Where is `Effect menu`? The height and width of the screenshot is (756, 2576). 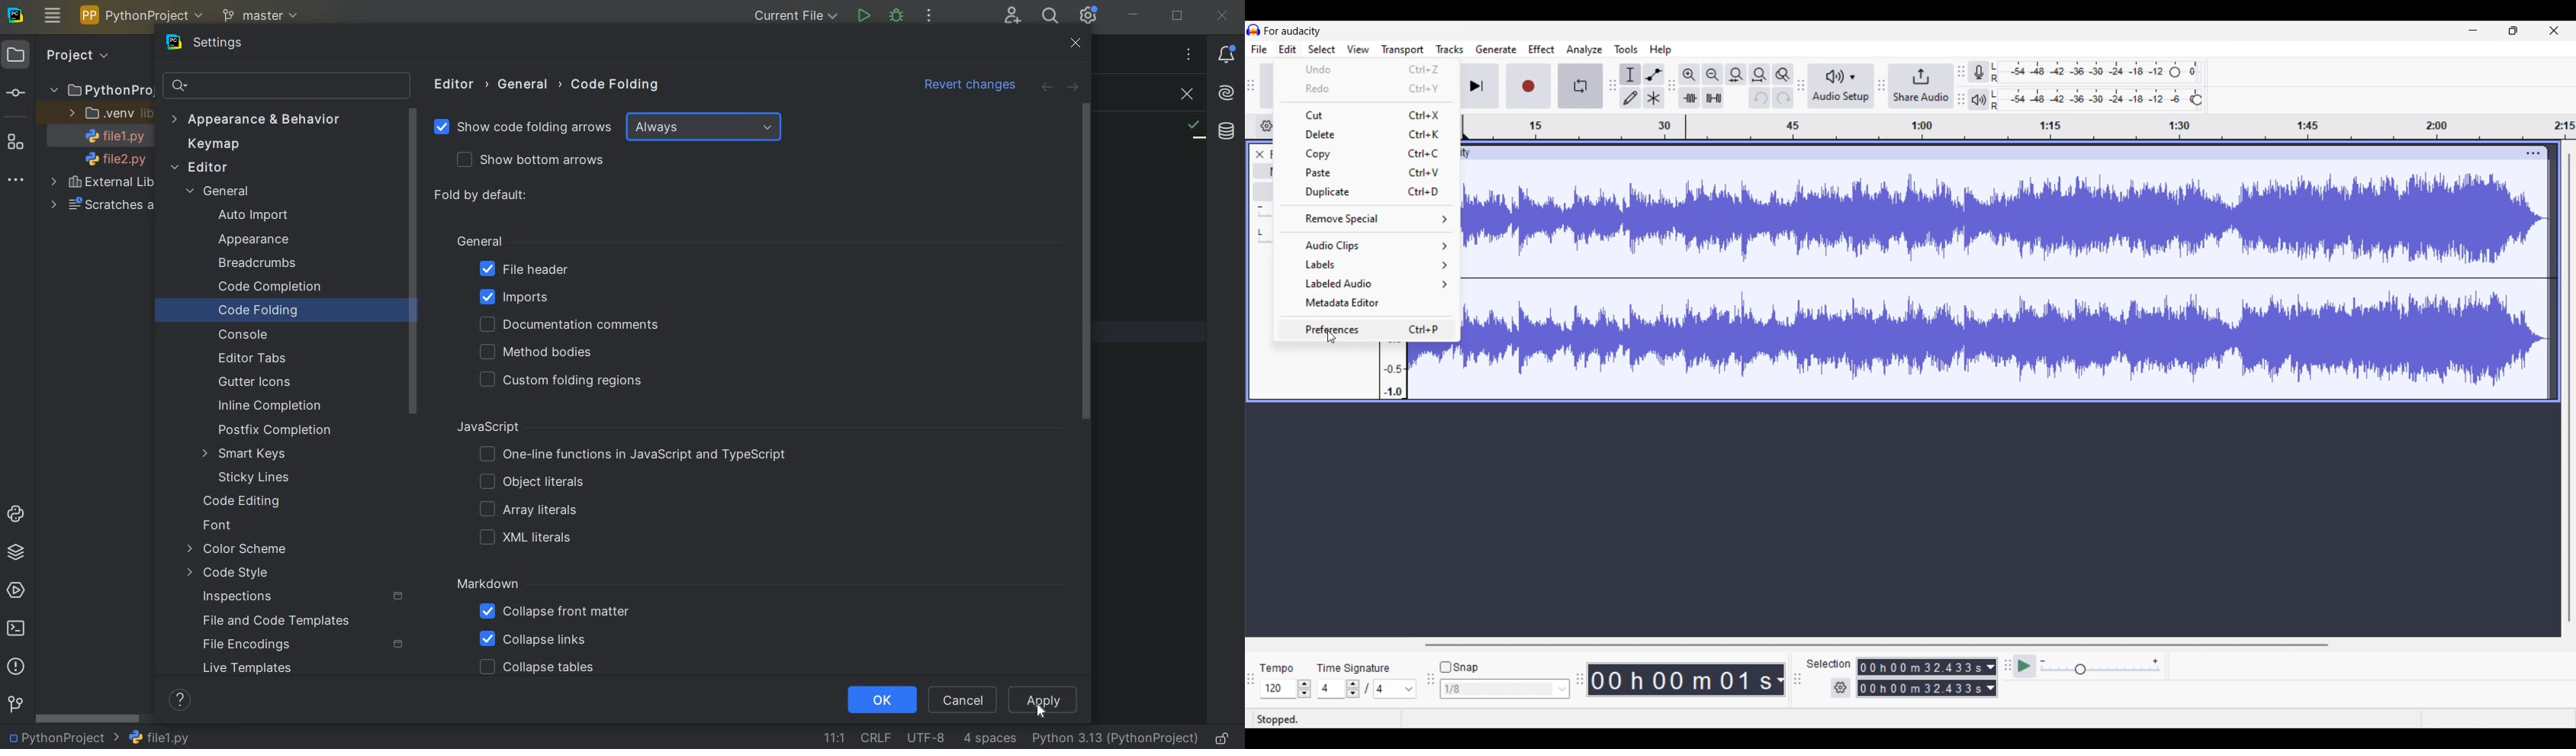 Effect menu is located at coordinates (1542, 49).